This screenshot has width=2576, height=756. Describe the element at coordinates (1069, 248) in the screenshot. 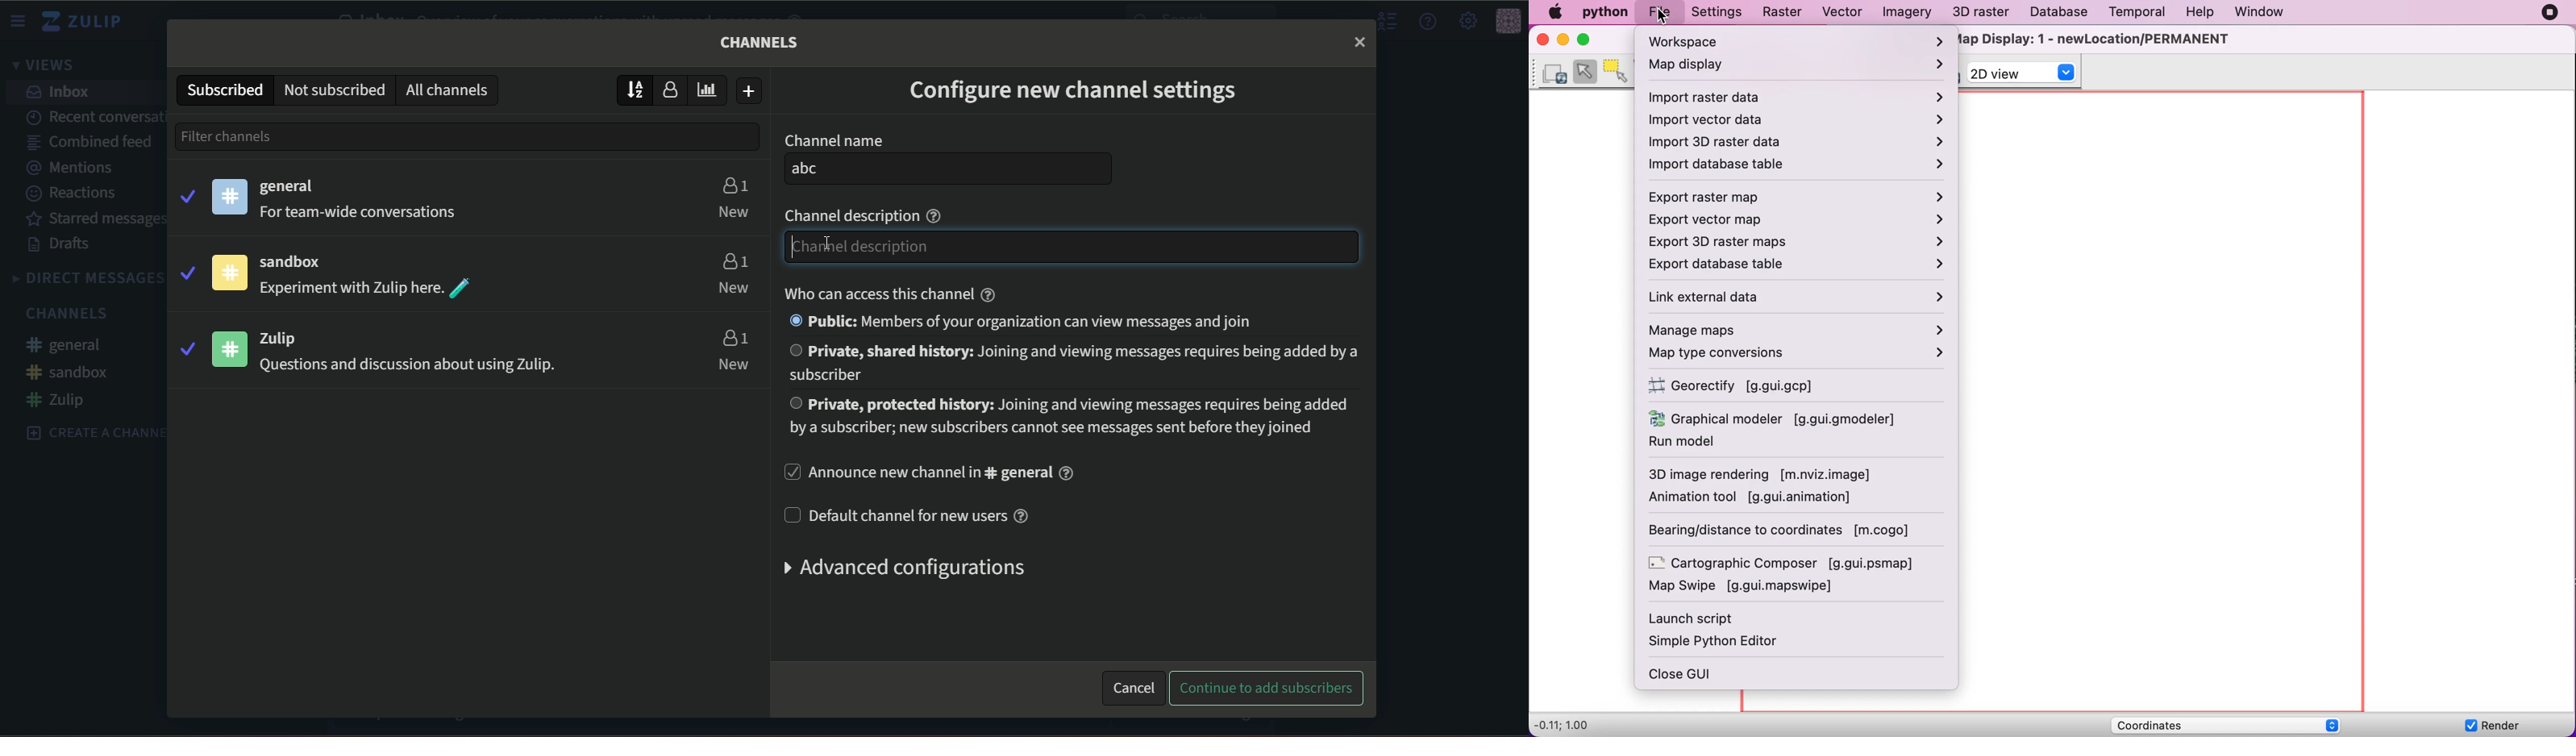

I see `channel description` at that location.